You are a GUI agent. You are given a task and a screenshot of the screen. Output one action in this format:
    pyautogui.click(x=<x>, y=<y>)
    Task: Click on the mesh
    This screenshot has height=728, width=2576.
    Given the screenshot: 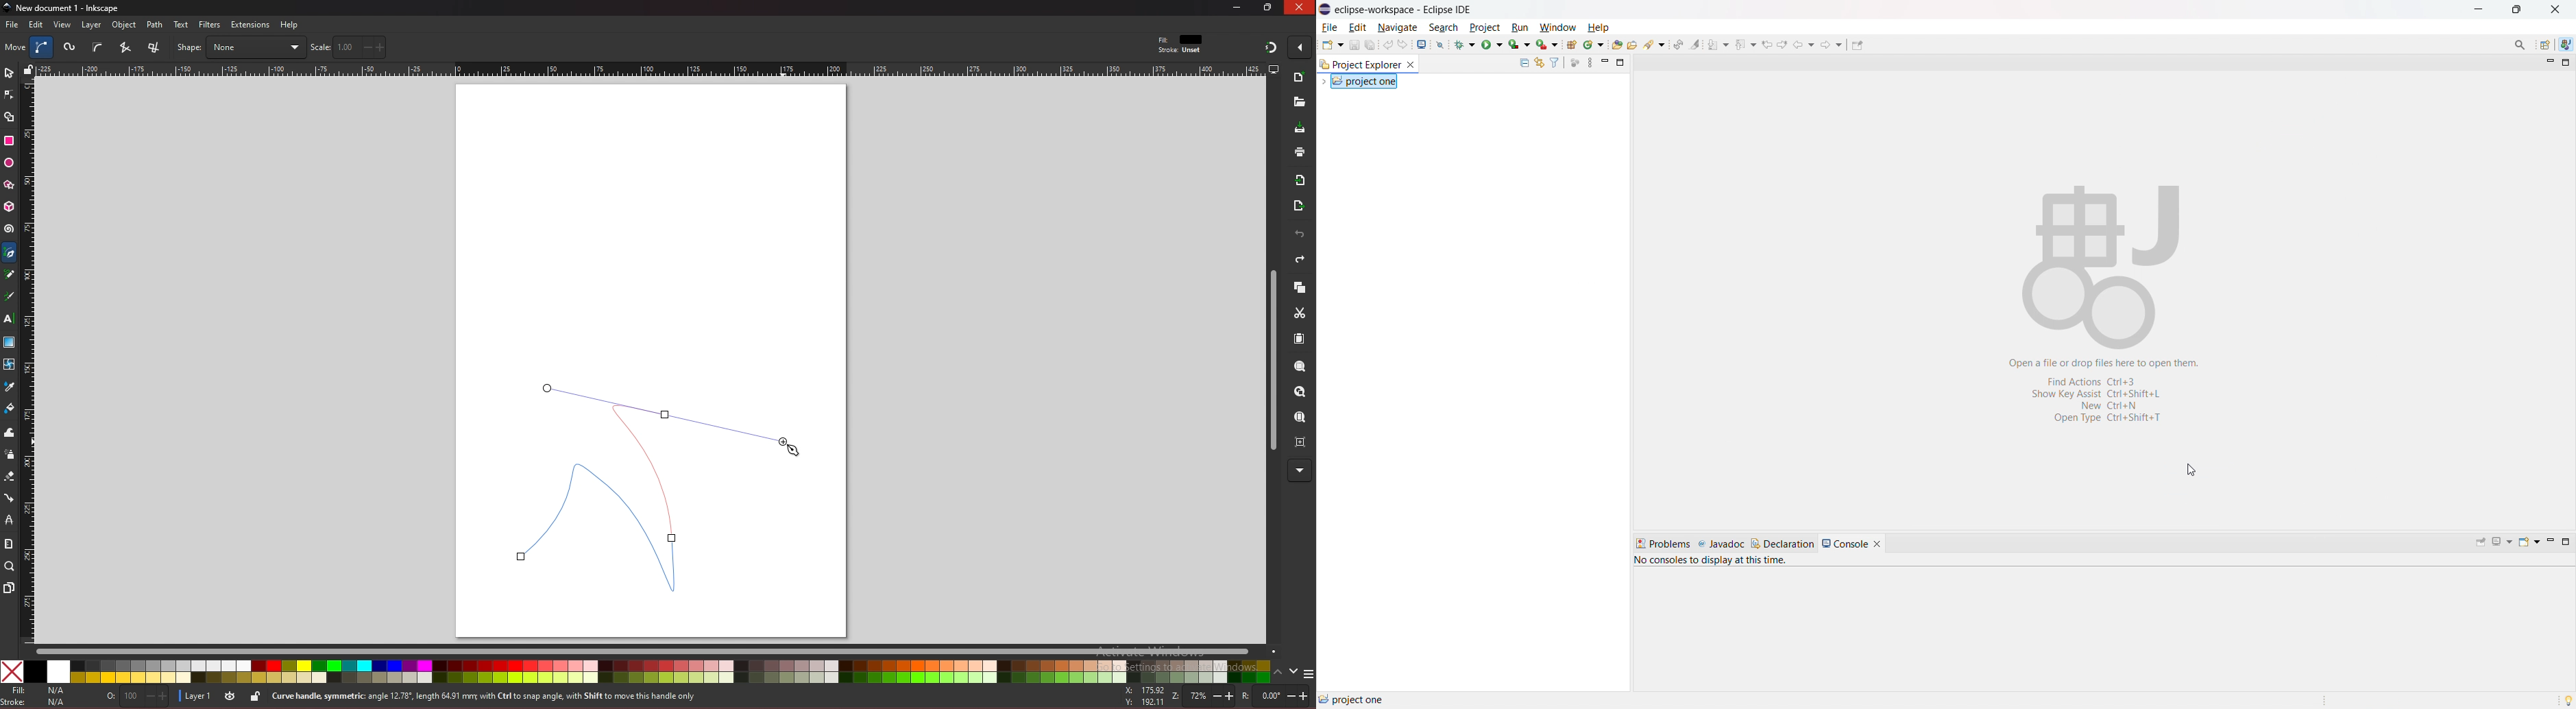 What is the action you would take?
    pyautogui.click(x=8, y=364)
    